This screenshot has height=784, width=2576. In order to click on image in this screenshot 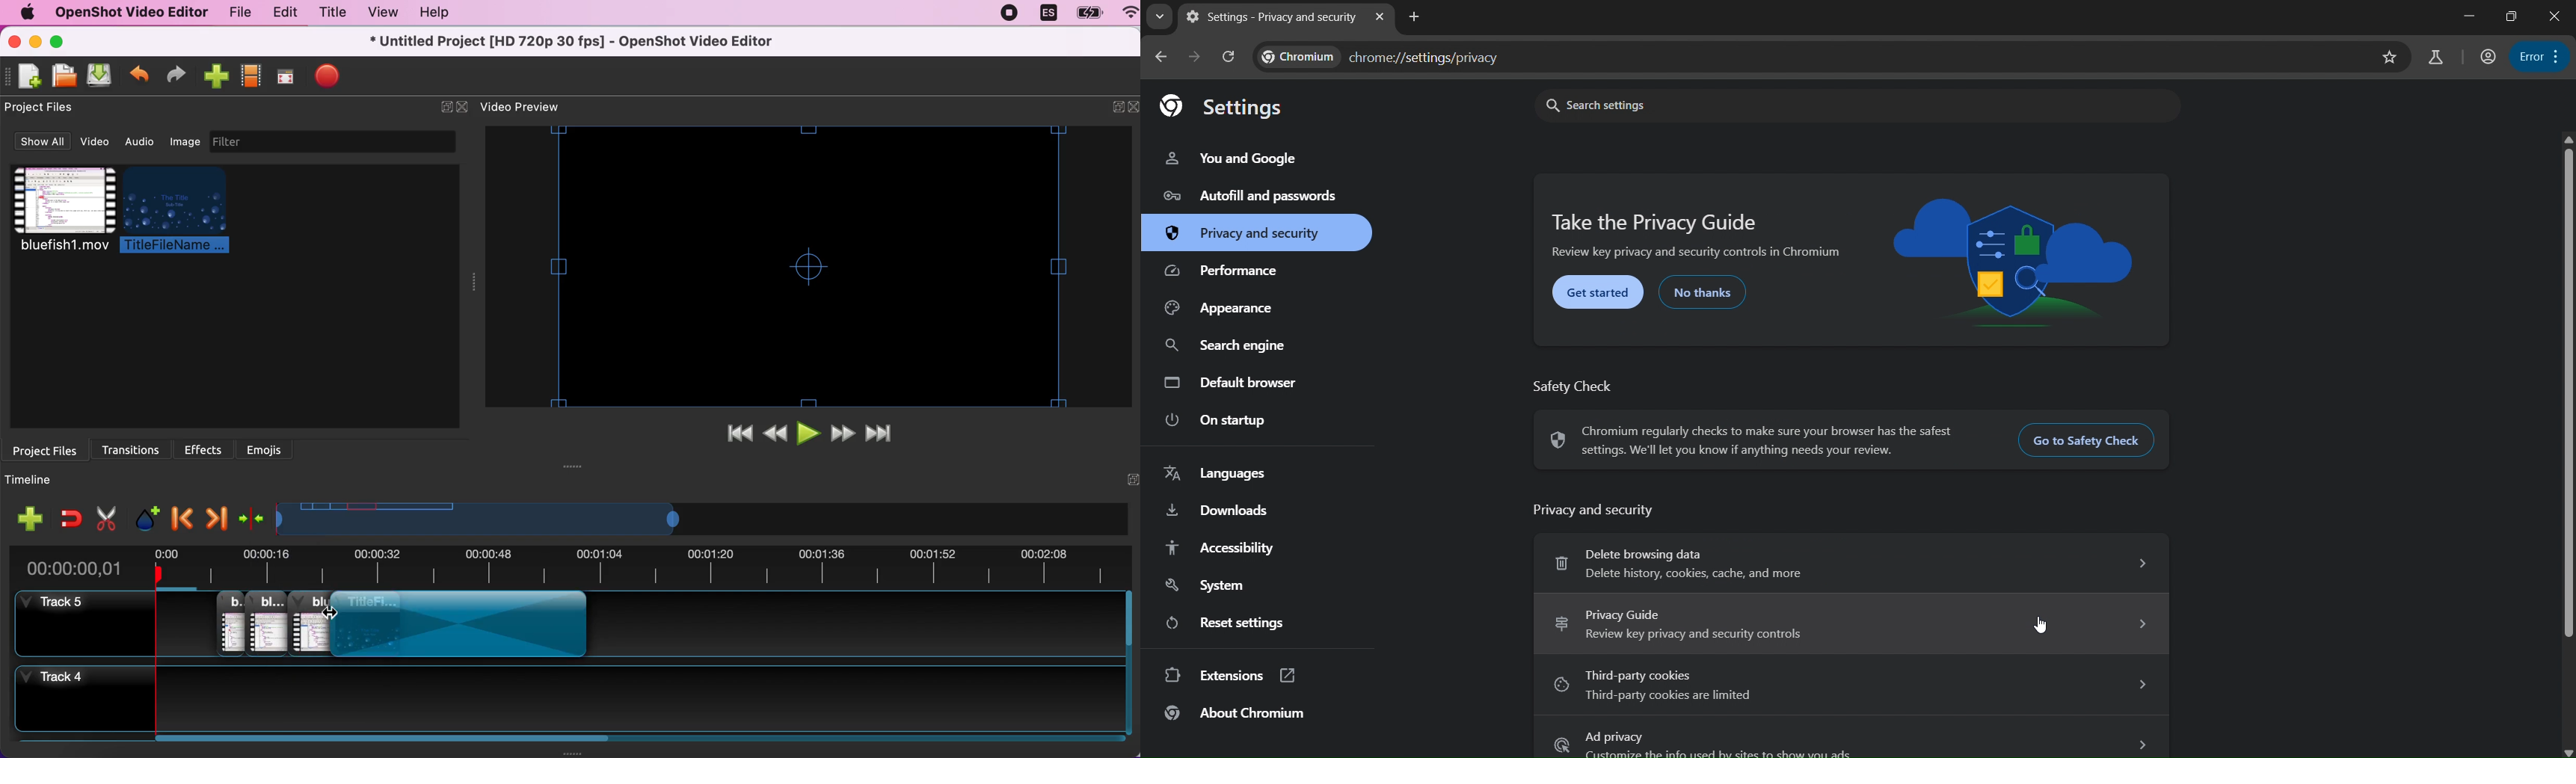, I will do `click(2014, 262)`.